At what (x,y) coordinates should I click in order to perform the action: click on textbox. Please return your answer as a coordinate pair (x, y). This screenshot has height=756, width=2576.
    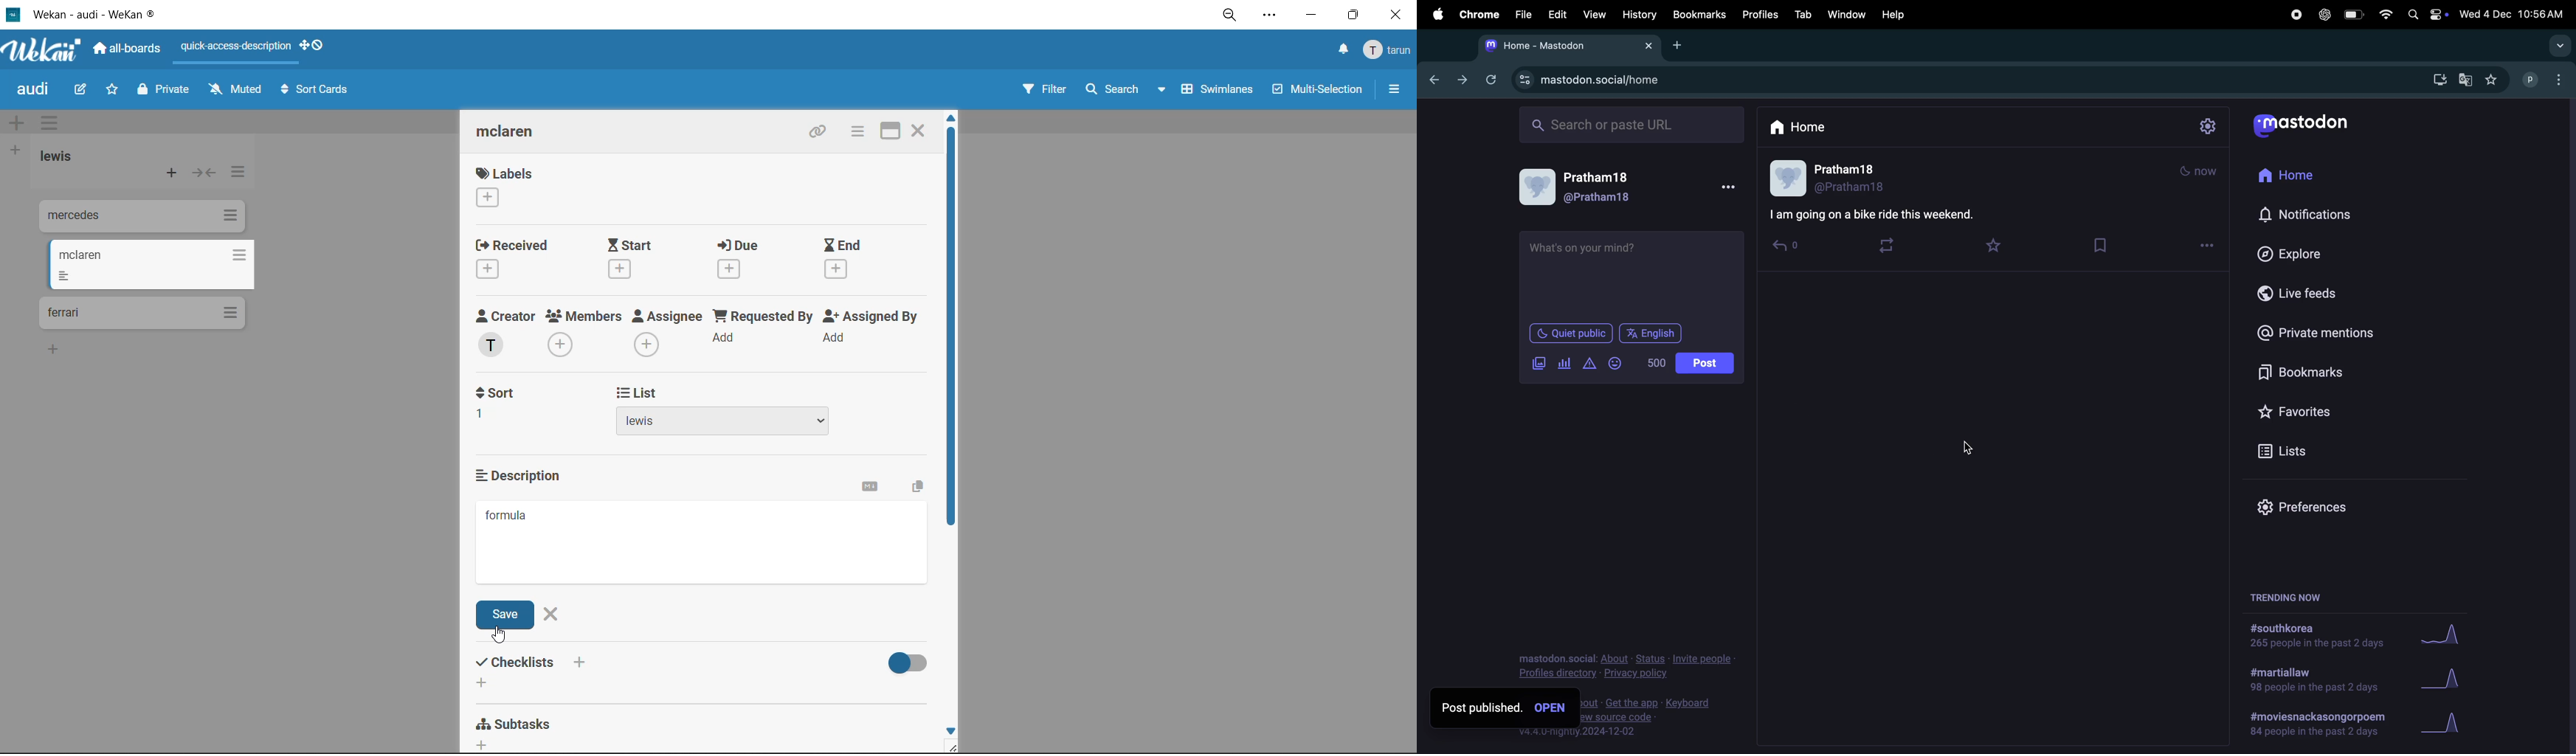
    Looking at the image, I should click on (1633, 275).